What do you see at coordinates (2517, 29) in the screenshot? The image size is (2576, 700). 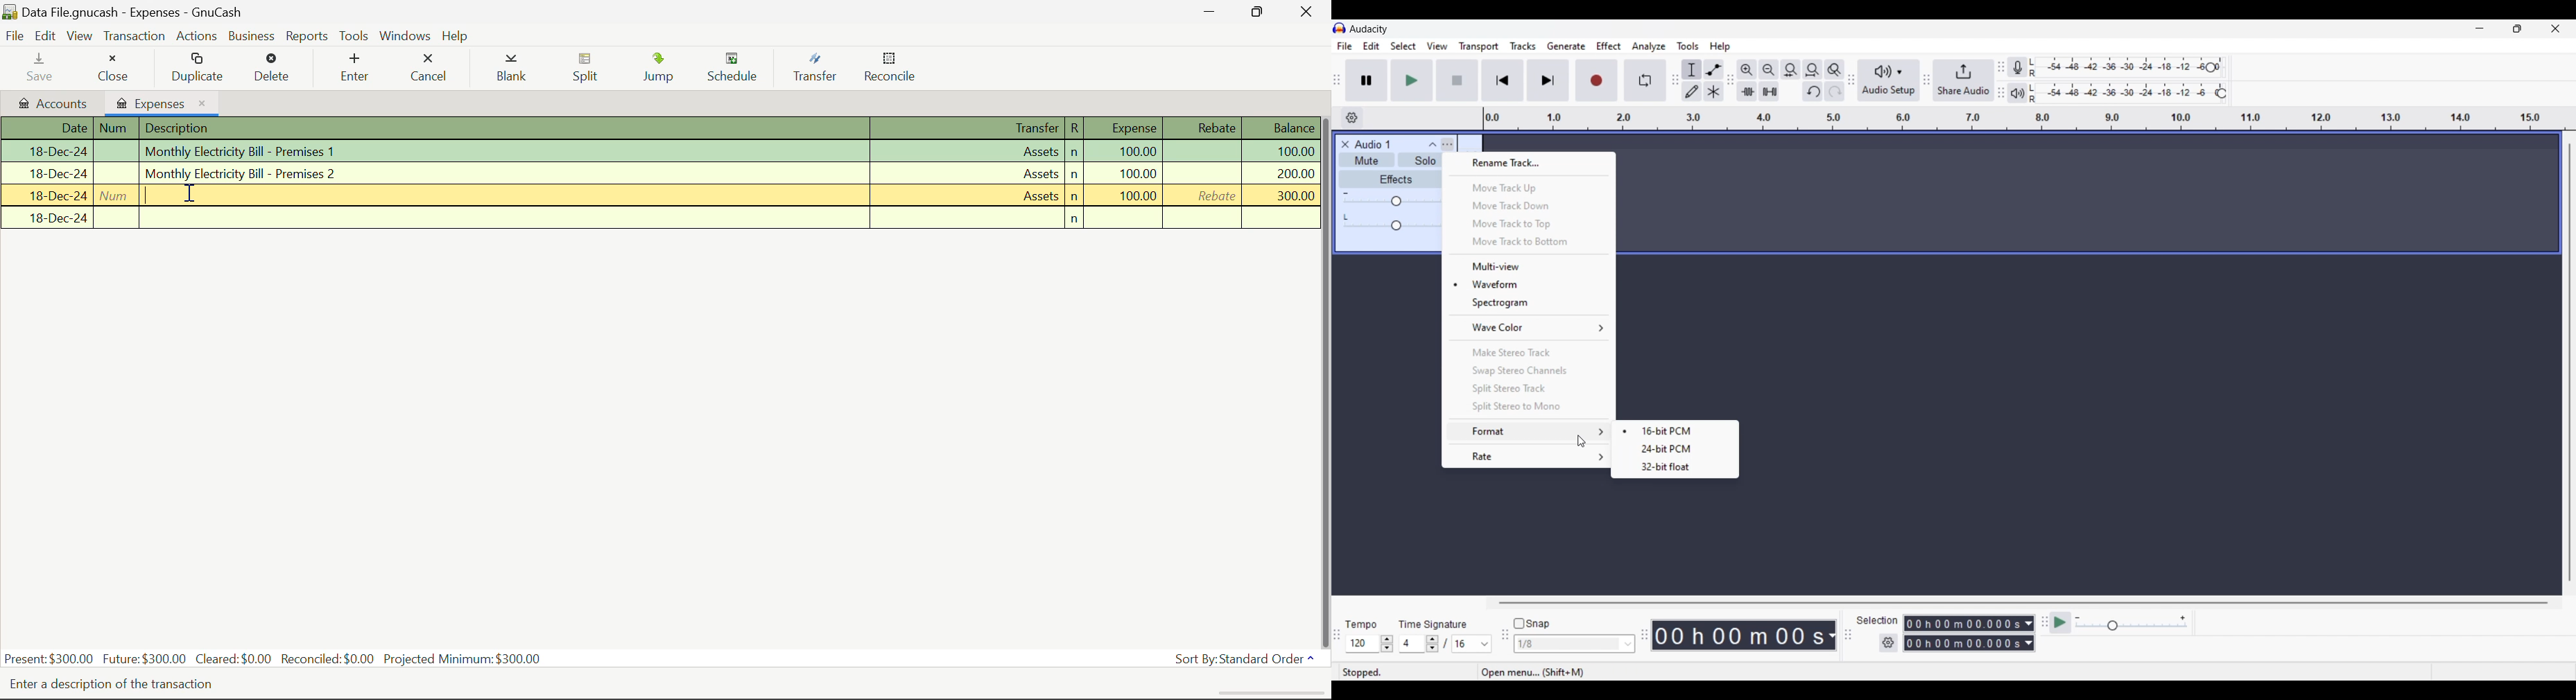 I see `Show interface in a smaller tab` at bounding box center [2517, 29].